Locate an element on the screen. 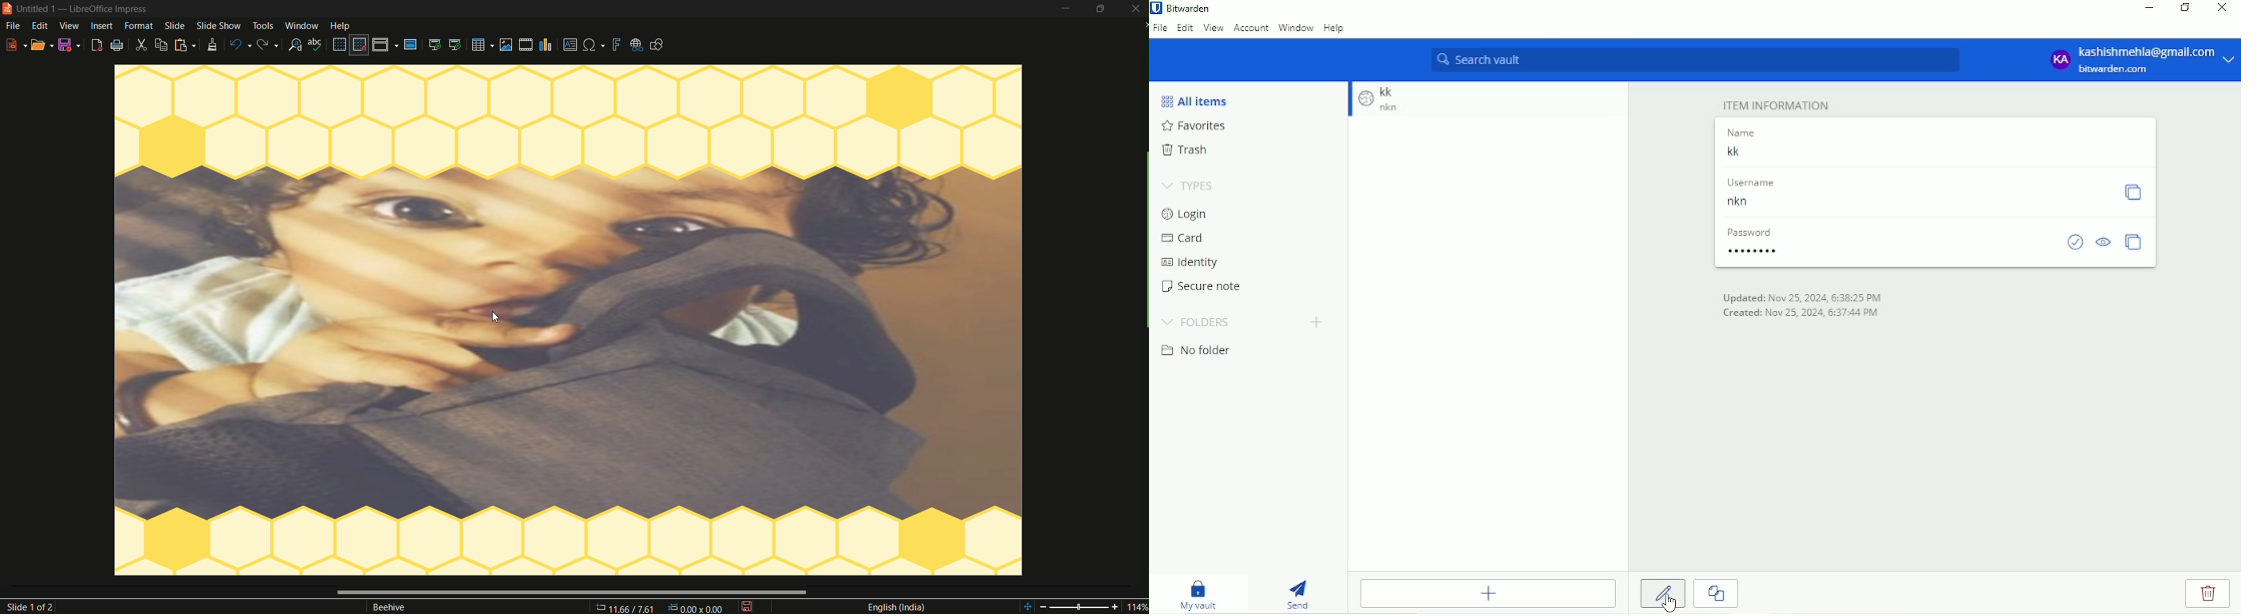 Image resolution: width=2268 pixels, height=616 pixels. Beehive is located at coordinates (394, 607).